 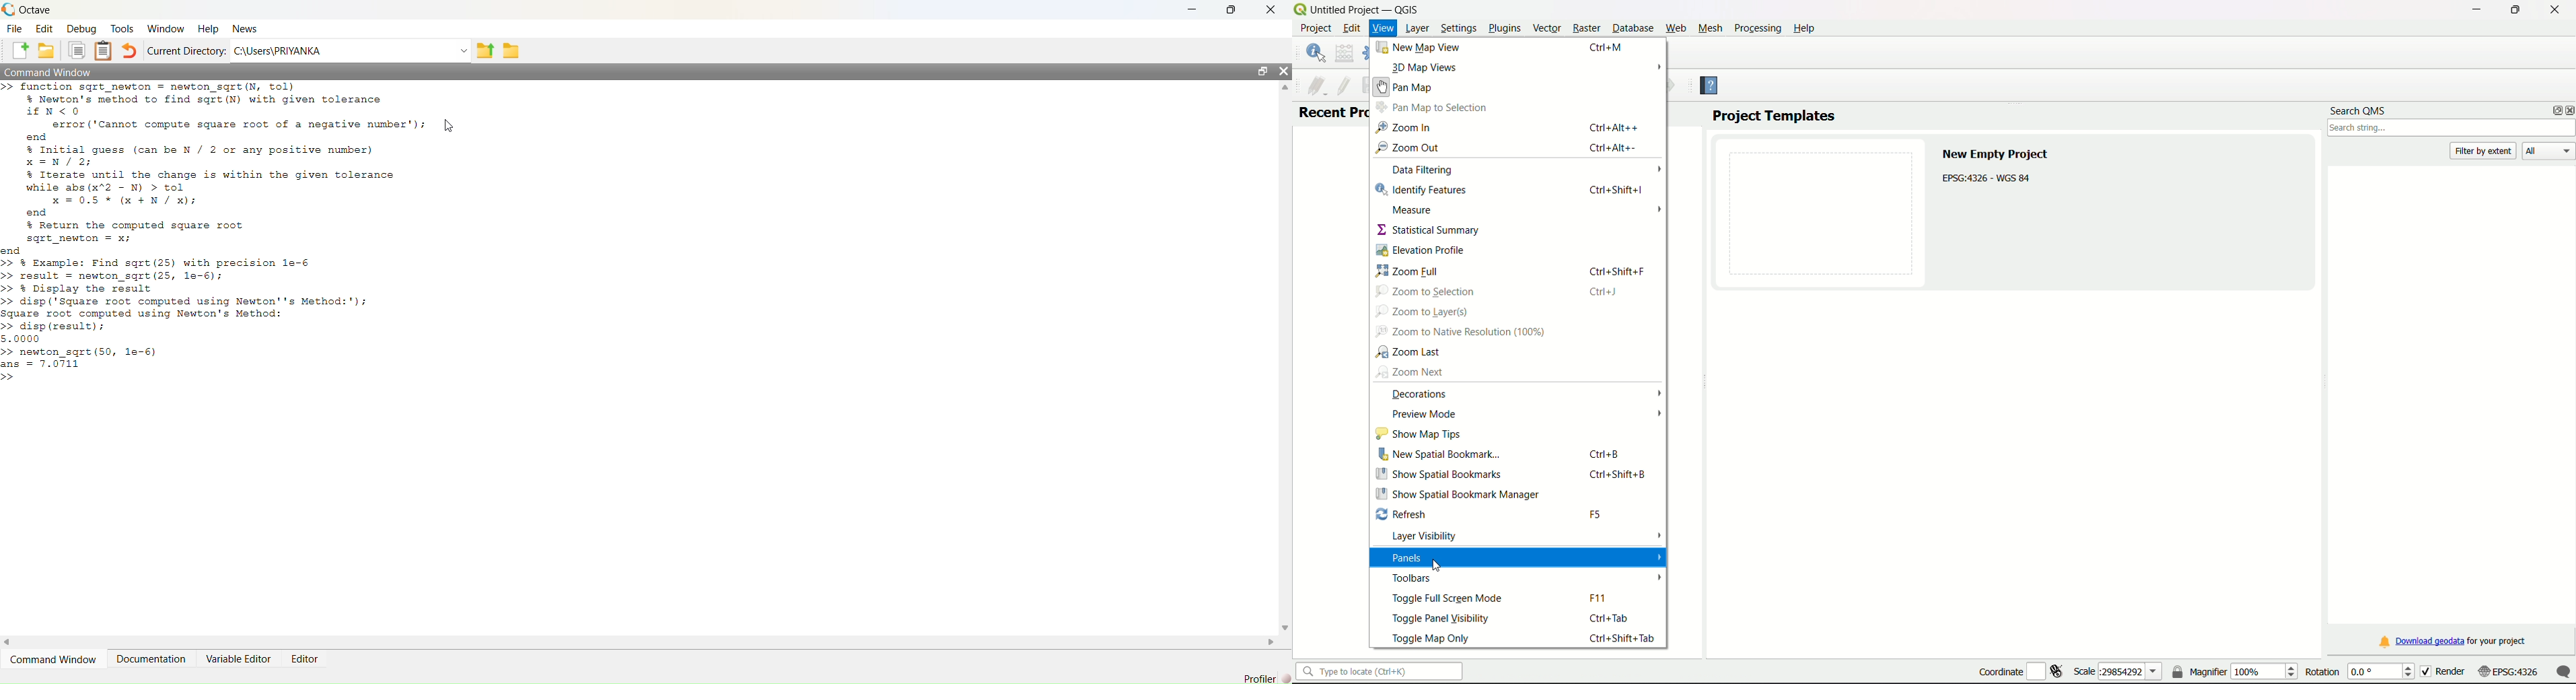 I want to click on title and logo, so click(x=1359, y=9).